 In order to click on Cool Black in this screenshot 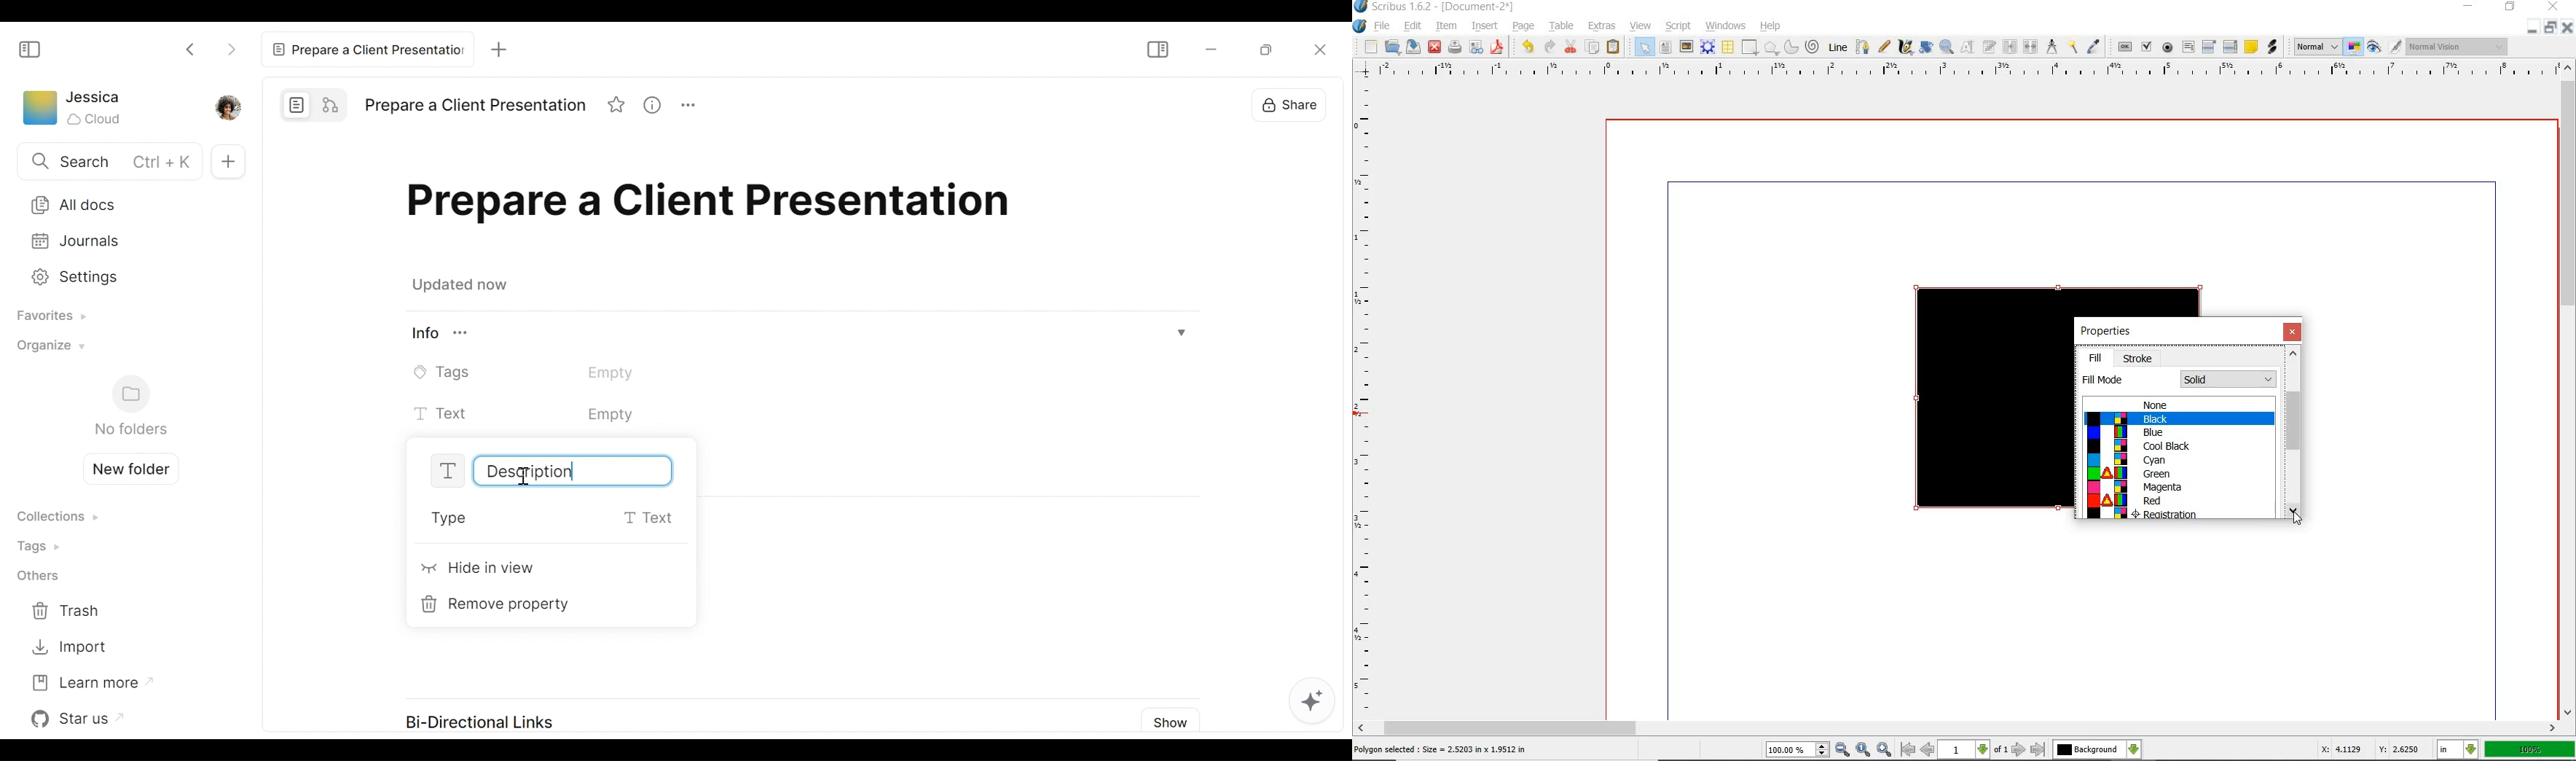, I will do `click(2178, 446)`.